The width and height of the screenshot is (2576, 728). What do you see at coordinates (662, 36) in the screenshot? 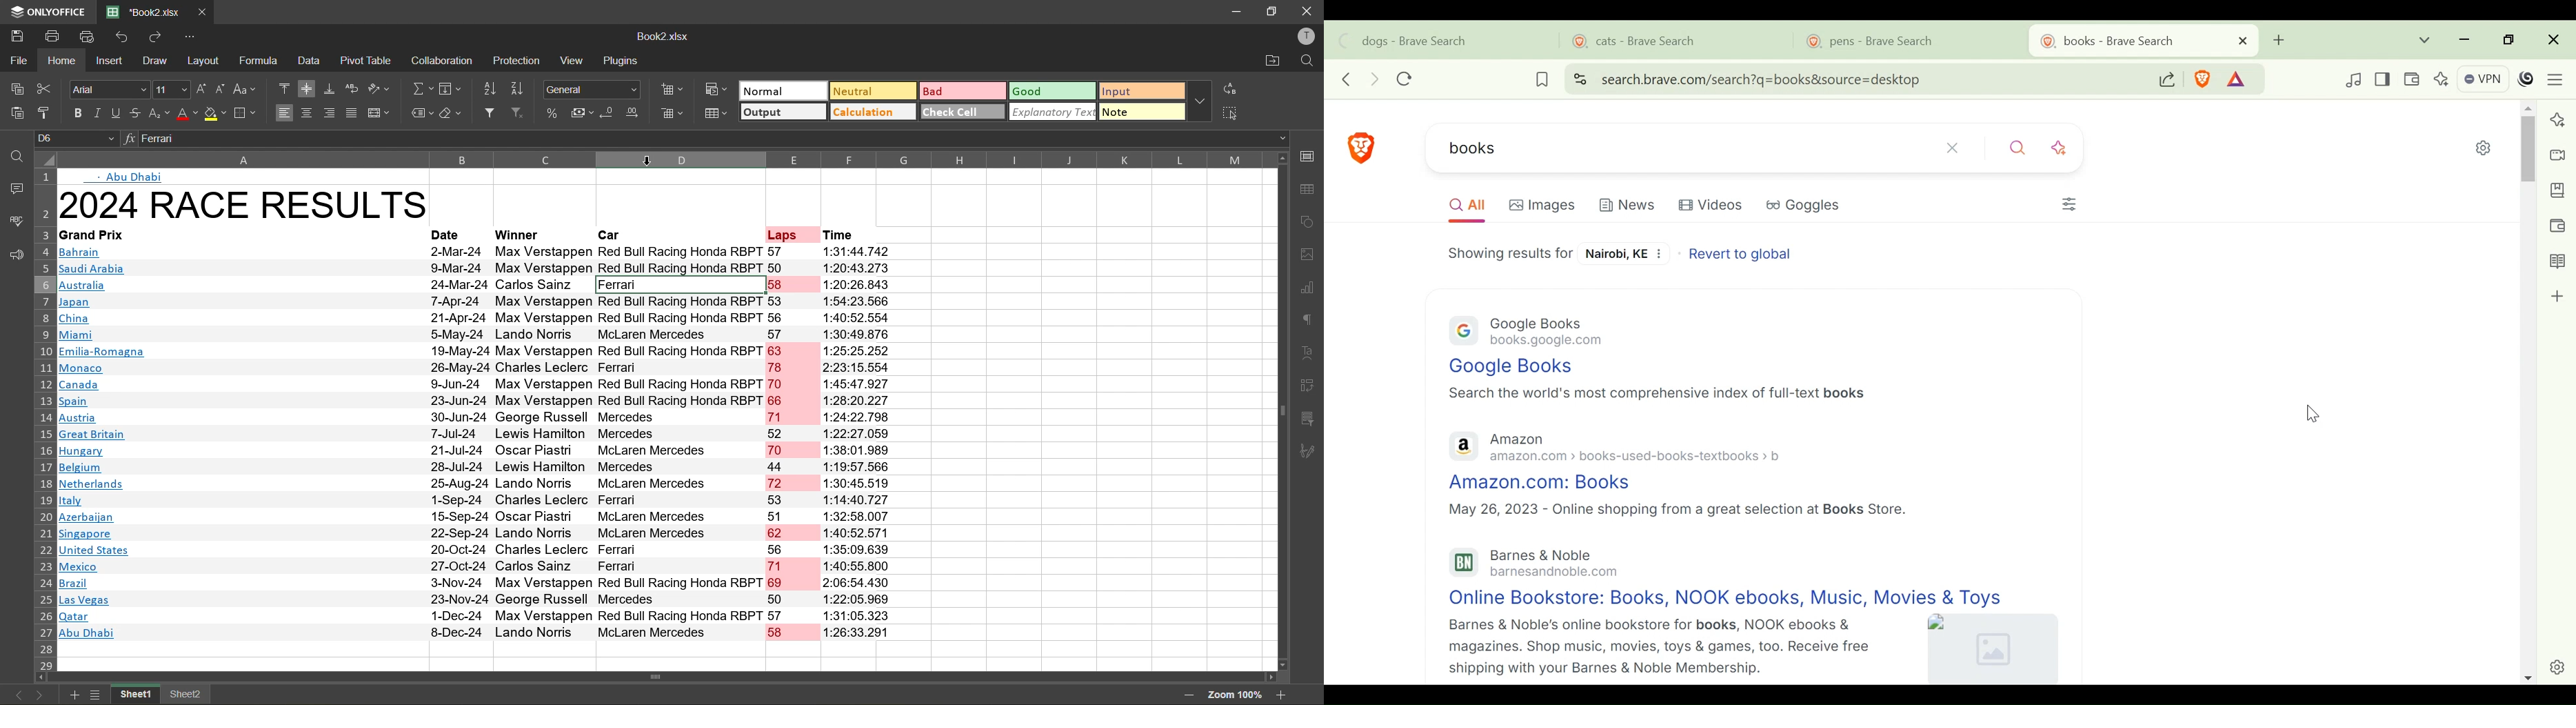
I see `Book2.xlsx` at bounding box center [662, 36].